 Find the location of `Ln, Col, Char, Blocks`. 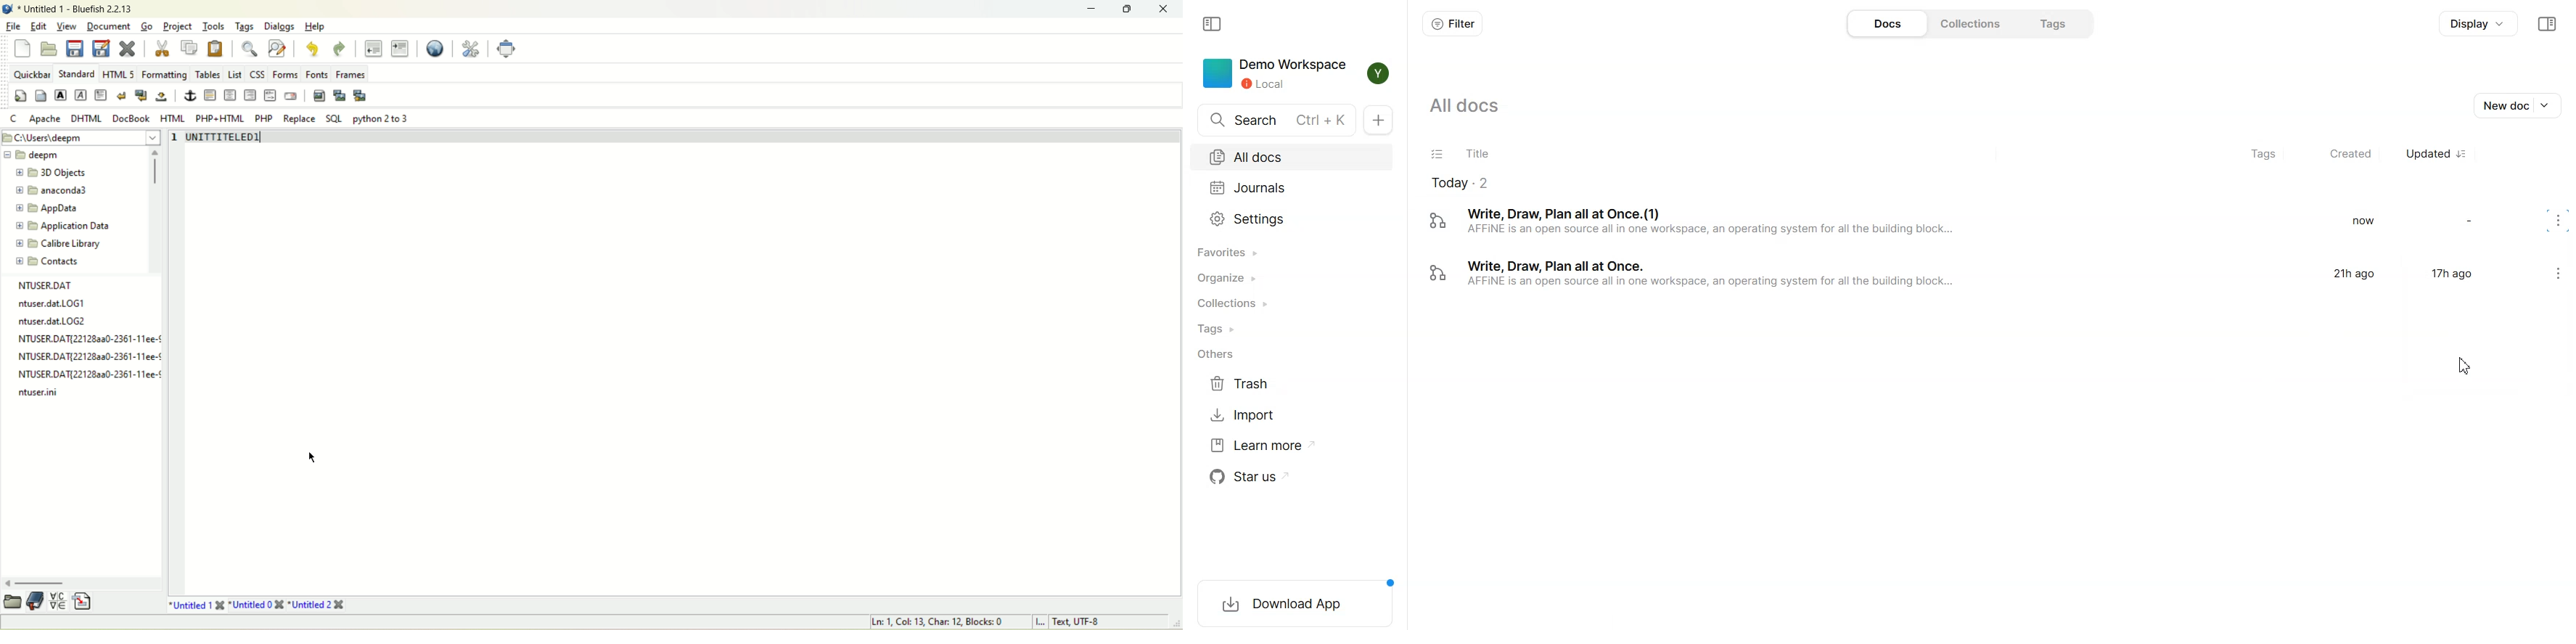

Ln, Col, Char, Blocks is located at coordinates (936, 623).